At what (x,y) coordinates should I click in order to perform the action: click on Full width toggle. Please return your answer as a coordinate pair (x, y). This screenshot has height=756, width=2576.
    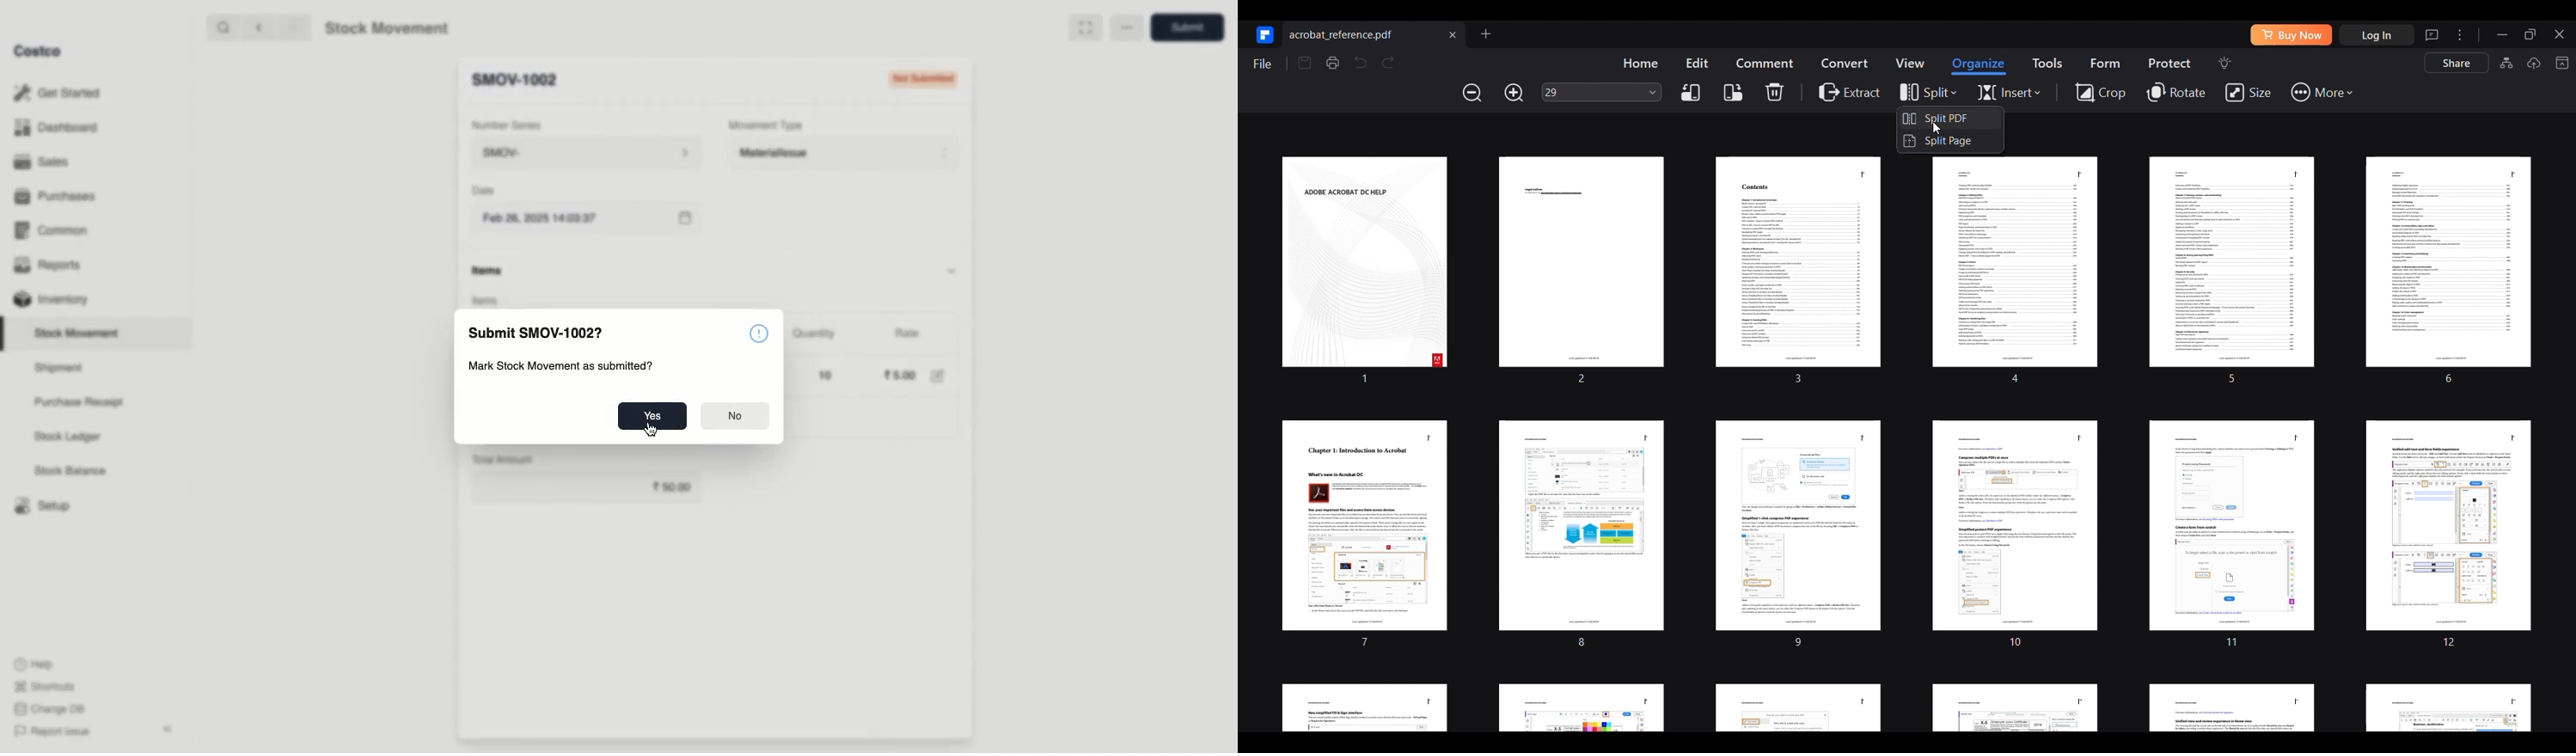
    Looking at the image, I should click on (1085, 28).